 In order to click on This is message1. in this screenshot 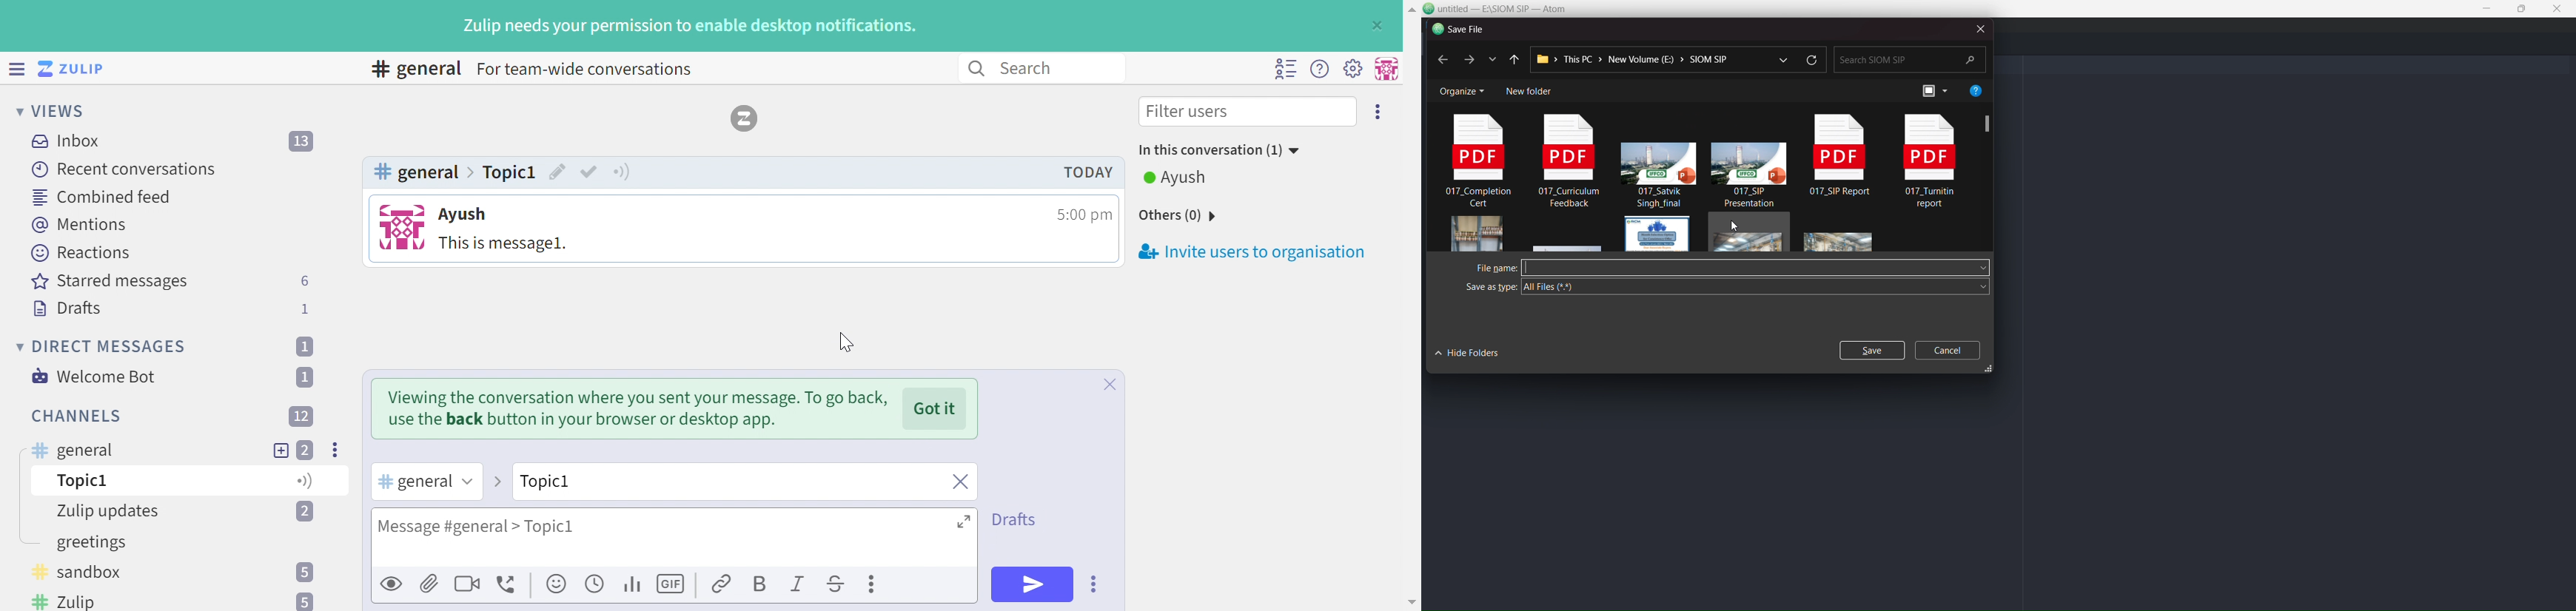, I will do `click(504, 245)`.